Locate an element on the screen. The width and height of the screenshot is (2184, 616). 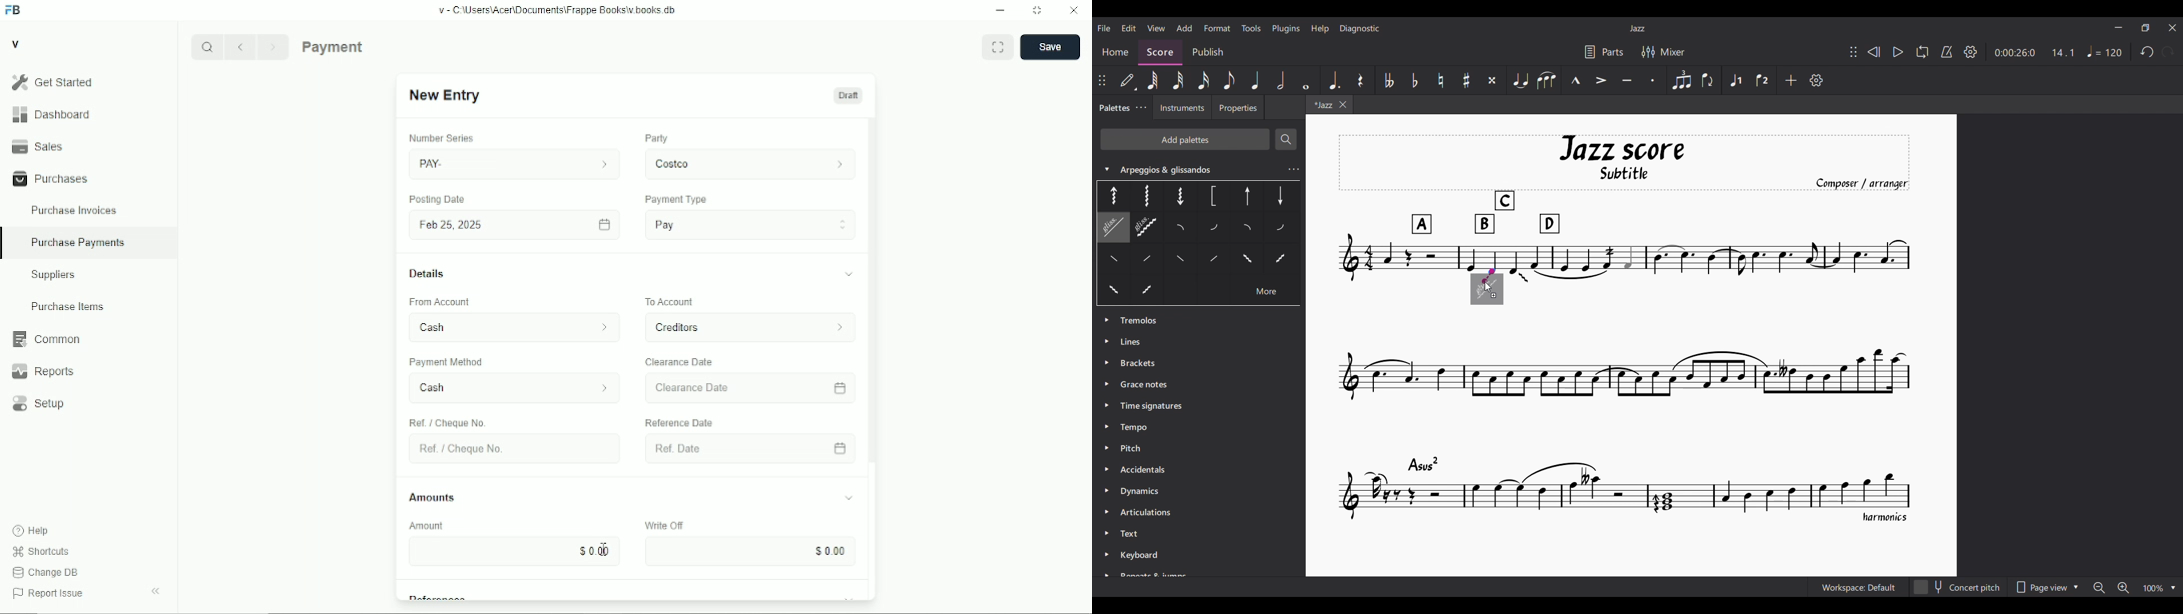
Close tab is located at coordinates (1343, 105).